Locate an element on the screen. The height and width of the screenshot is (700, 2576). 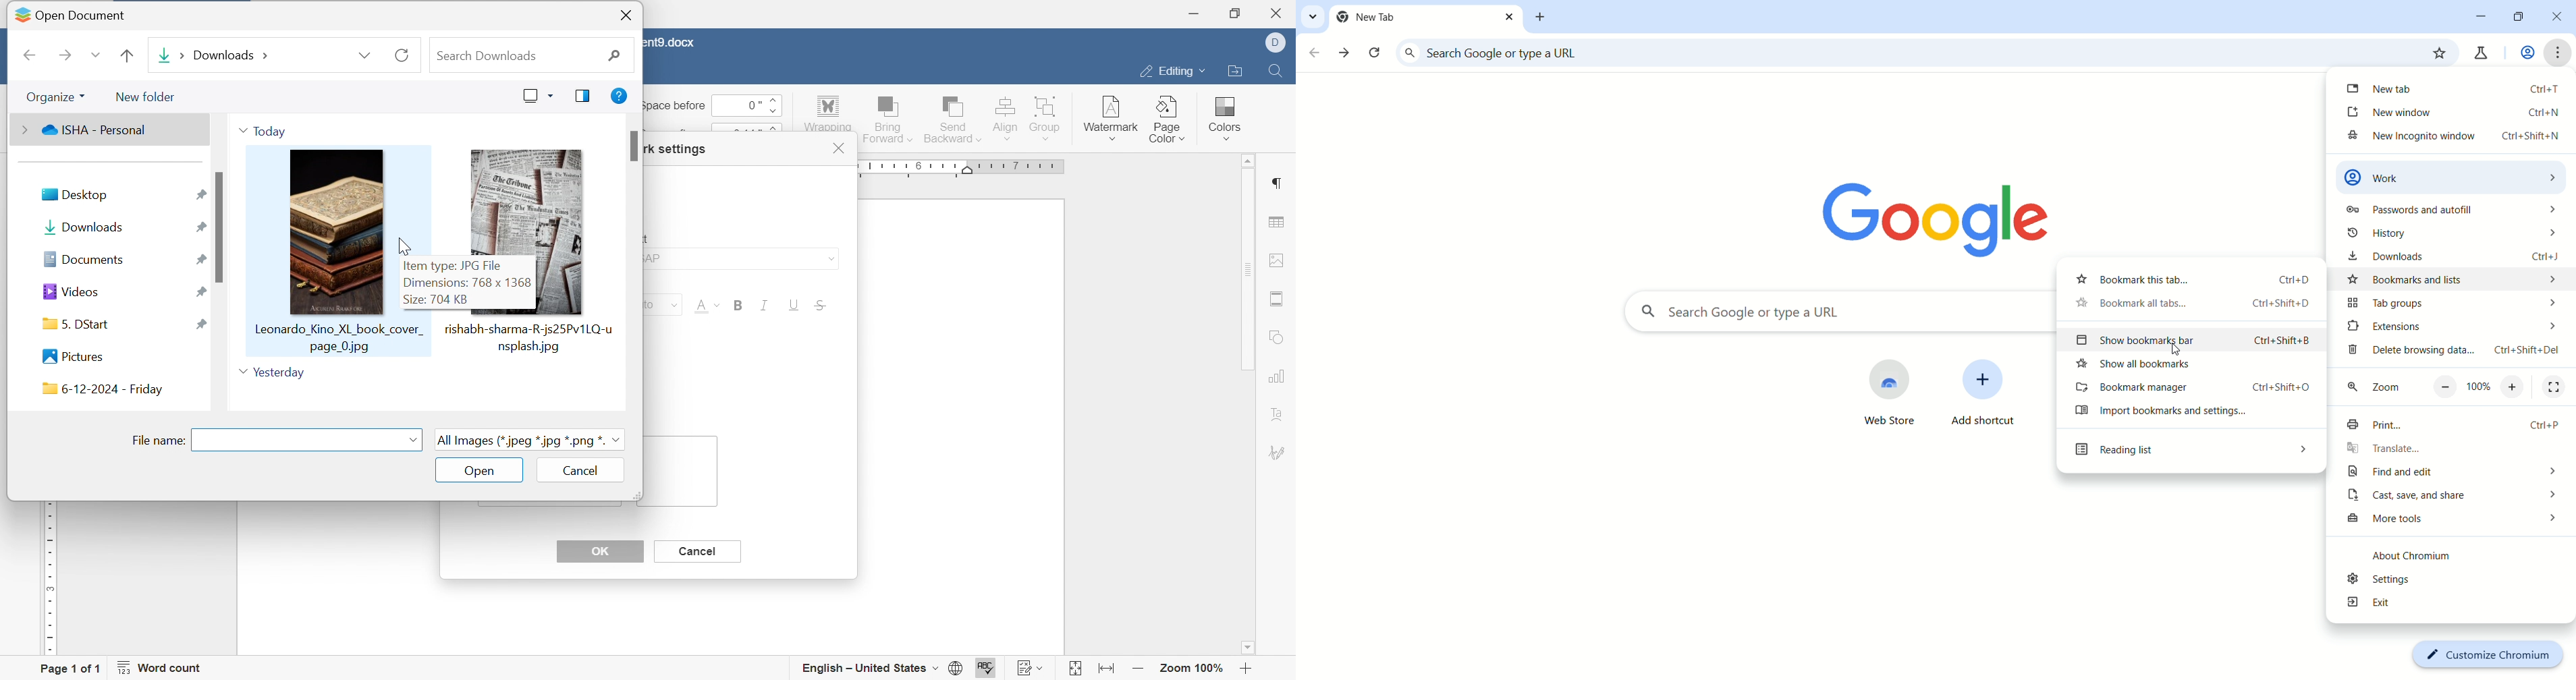
bring forward is located at coordinates (886, 117).